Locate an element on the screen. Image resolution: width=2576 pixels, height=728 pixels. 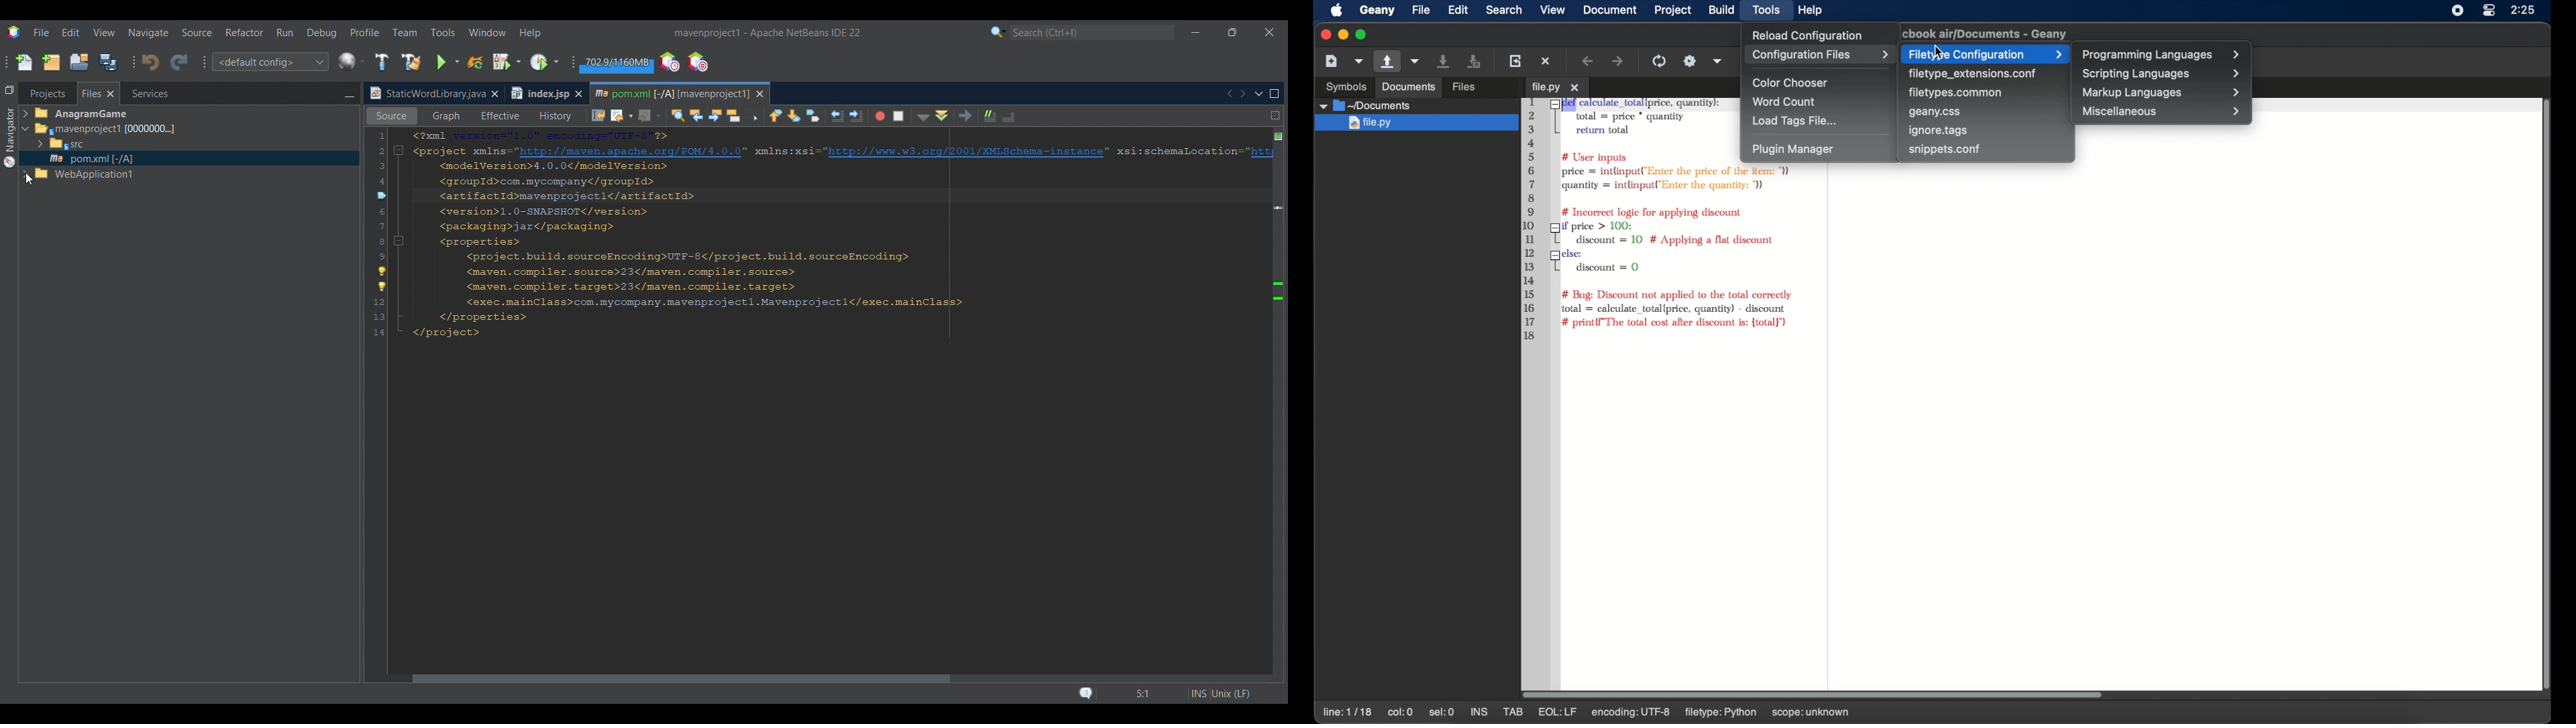
Build main project is located at coordinates (382, 62).